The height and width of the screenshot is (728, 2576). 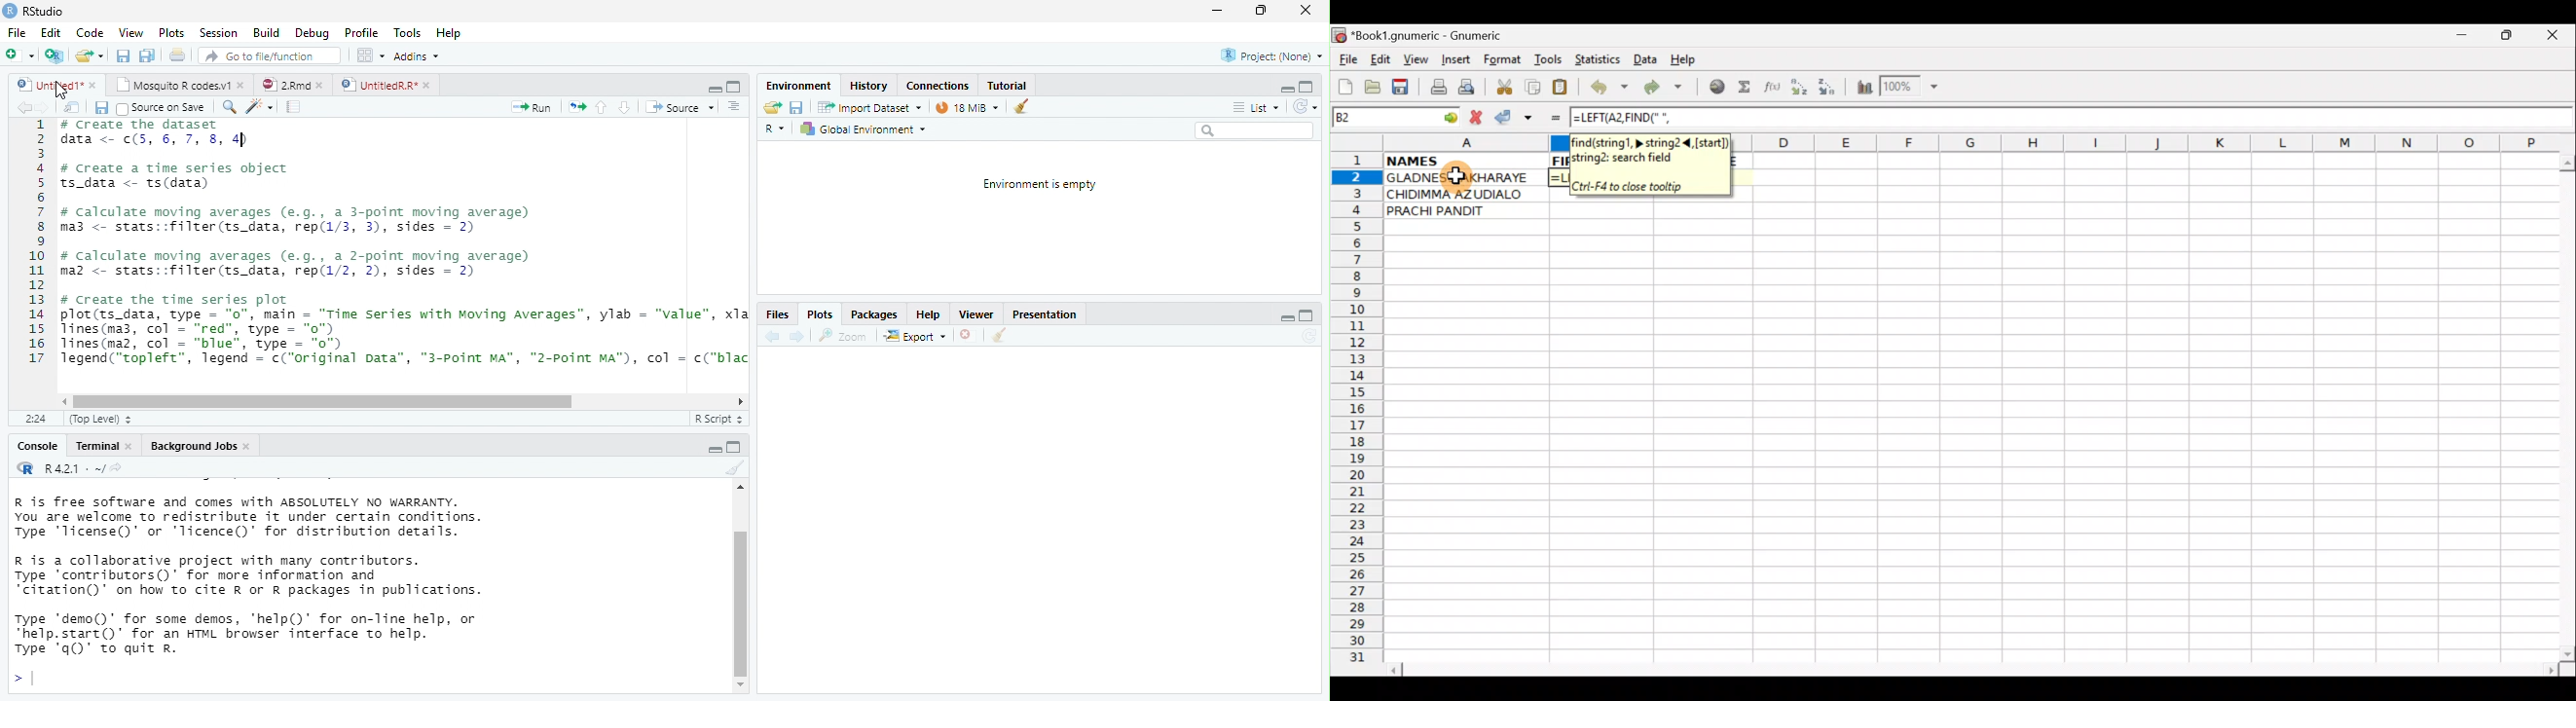 I want to click on R 4.2.1 . ~/, so click(x=72, y=467).